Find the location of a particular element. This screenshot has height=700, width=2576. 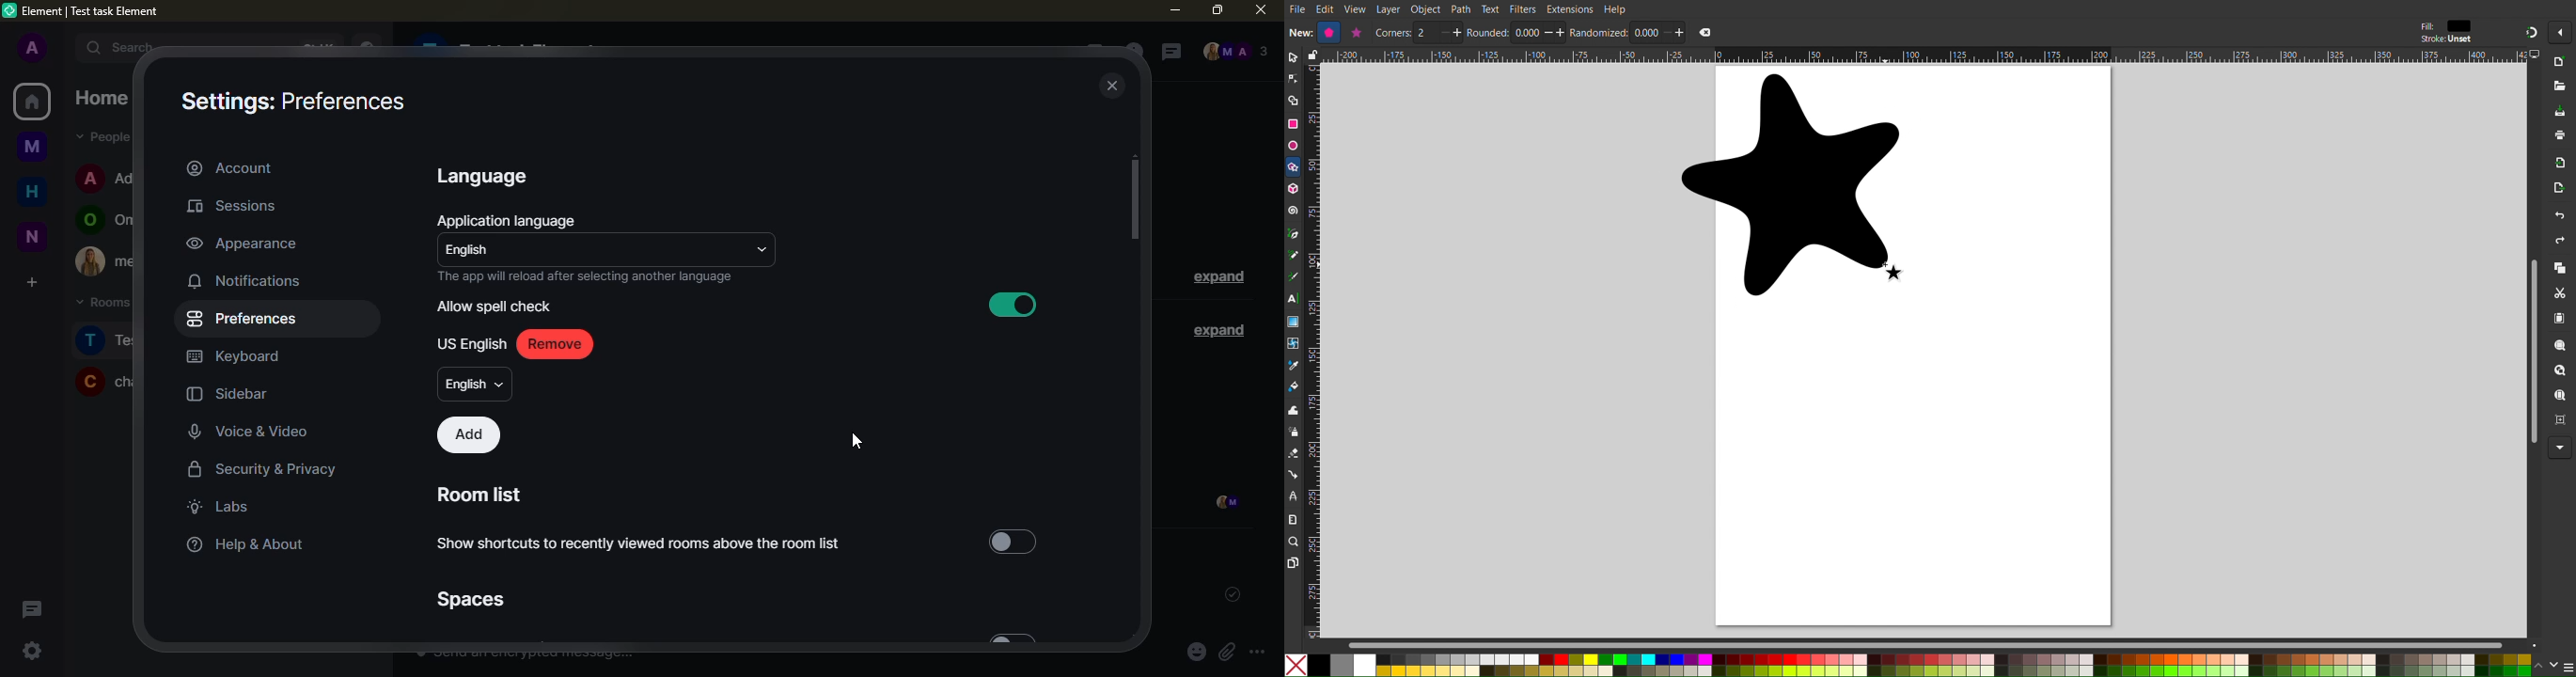

star options is located at coordinates (1355, 32).